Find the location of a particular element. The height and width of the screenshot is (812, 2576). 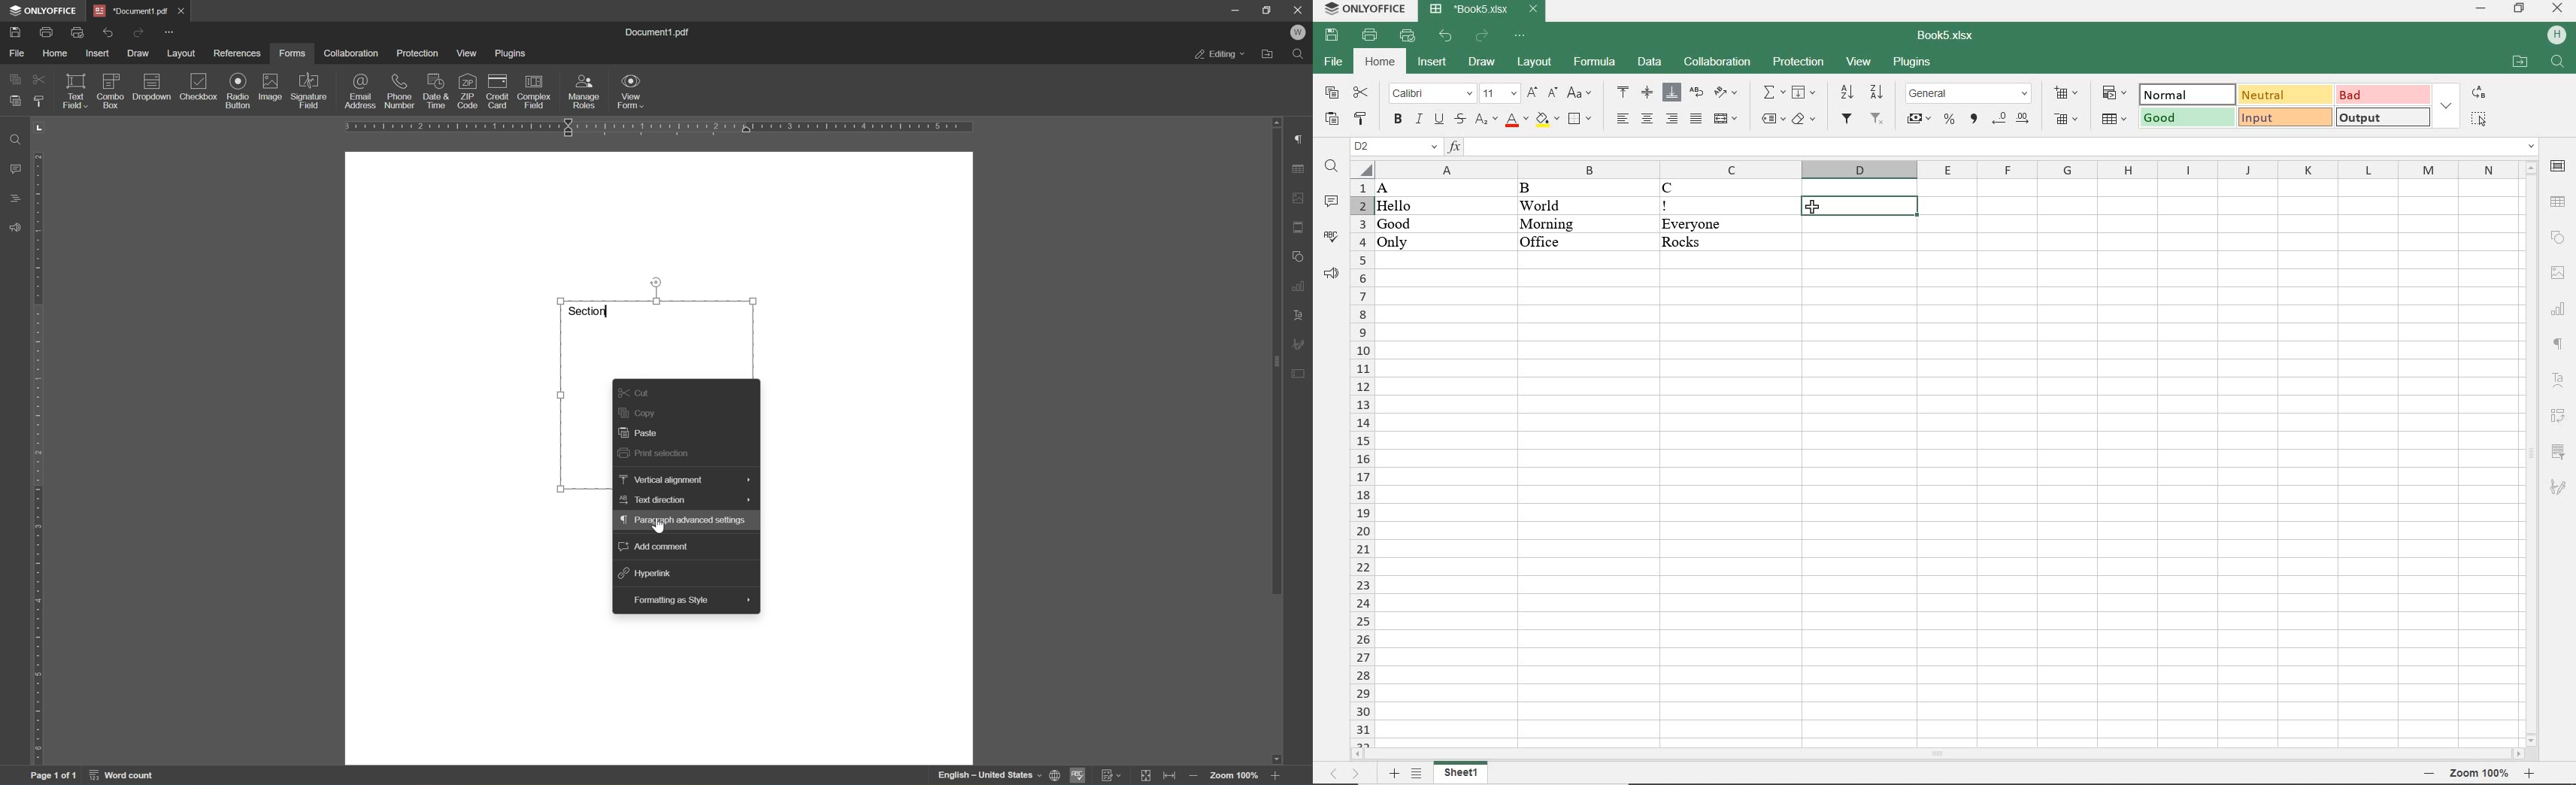

dropdown is located at coordinates (153, 87).